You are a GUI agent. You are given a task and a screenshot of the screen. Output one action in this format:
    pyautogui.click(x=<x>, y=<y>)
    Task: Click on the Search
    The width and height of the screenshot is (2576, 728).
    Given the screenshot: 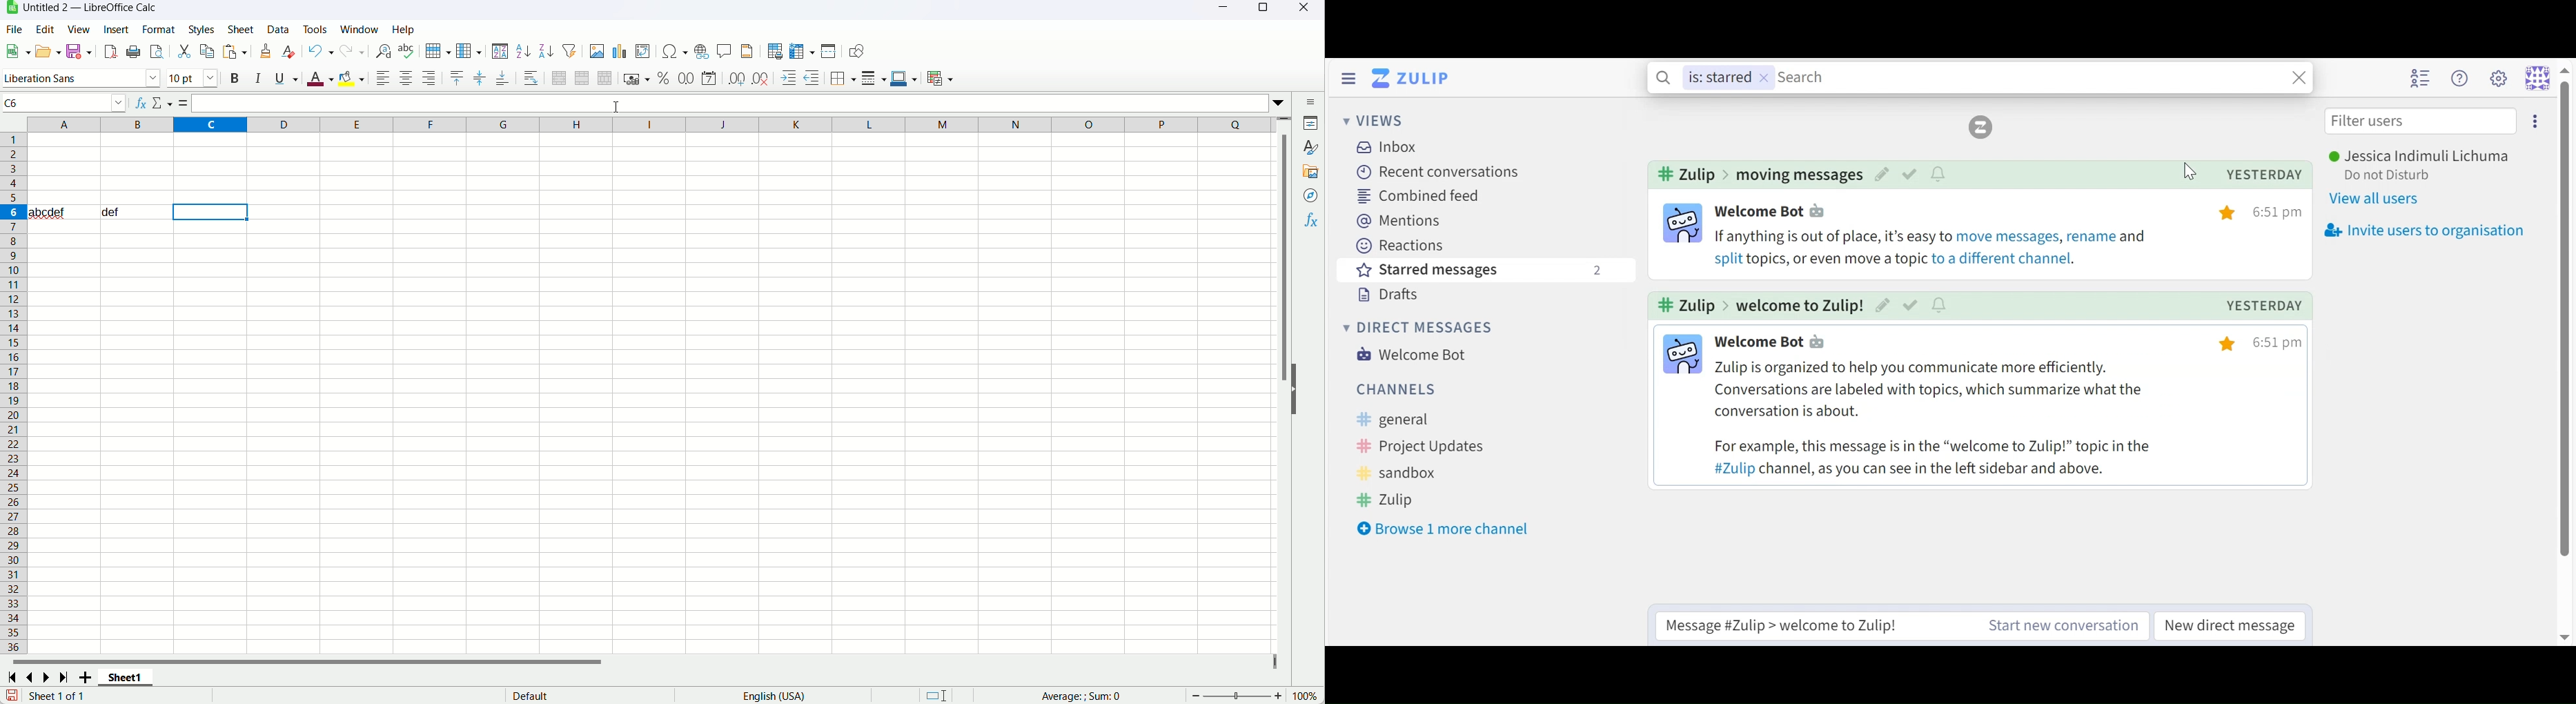 What is the action you would take?
    pyautogui.click(x=1783, y=79)
    